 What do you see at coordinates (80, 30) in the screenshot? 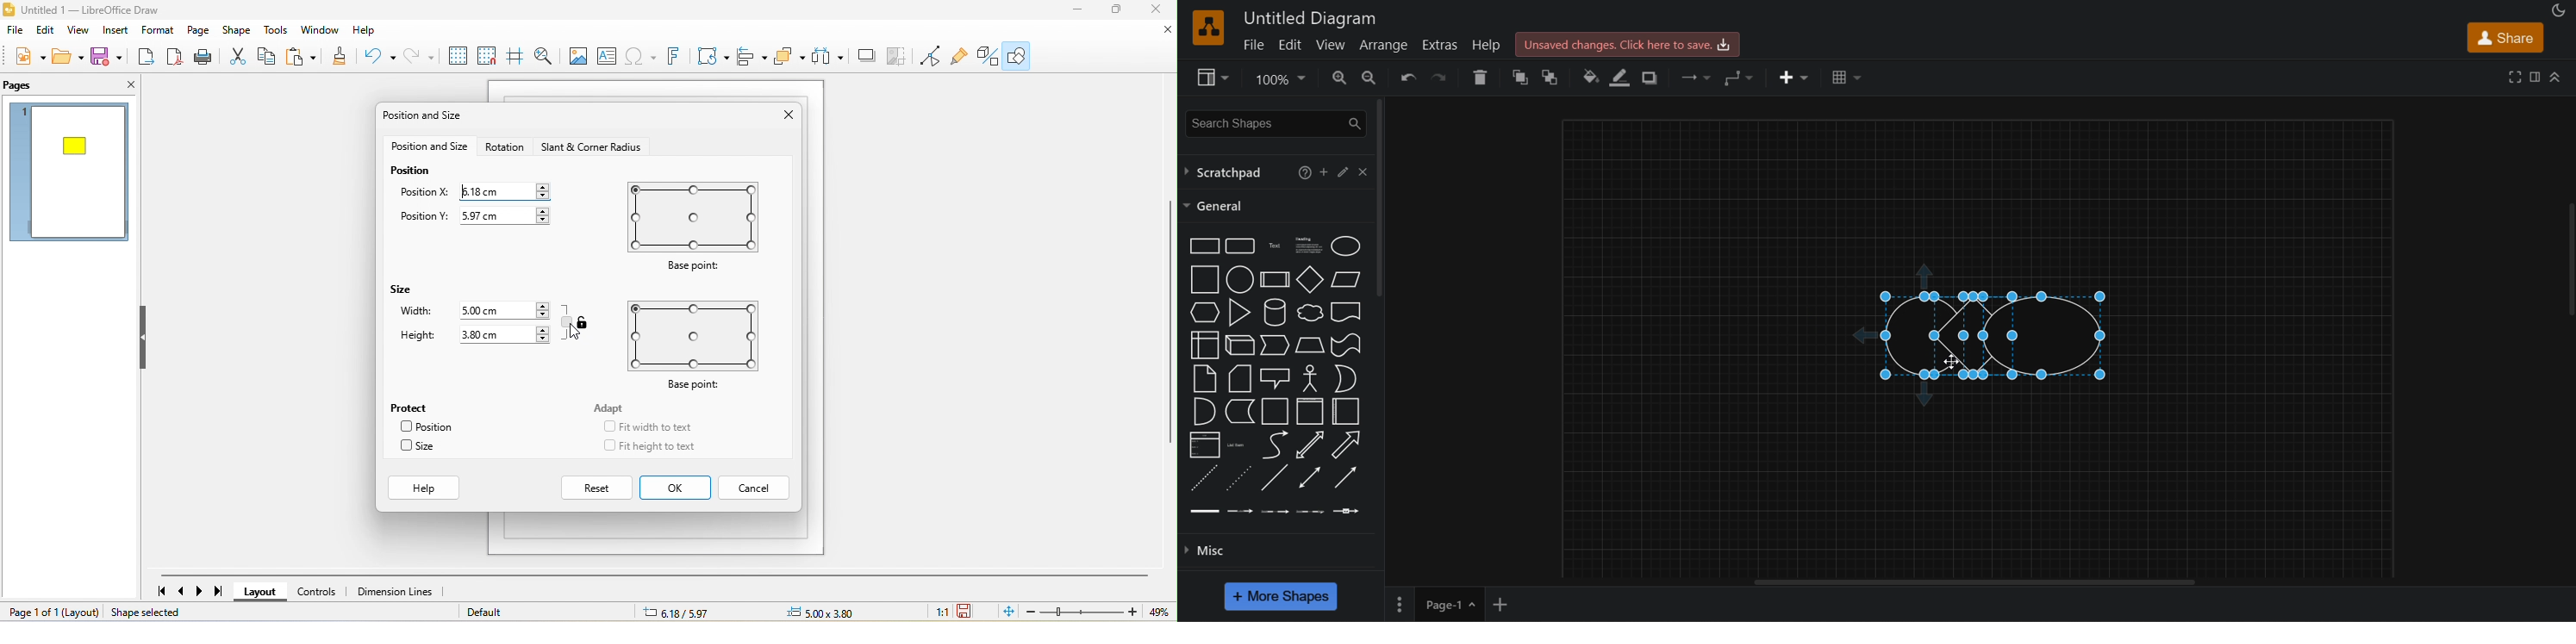
I see `view` at bounding box center [80, 30].